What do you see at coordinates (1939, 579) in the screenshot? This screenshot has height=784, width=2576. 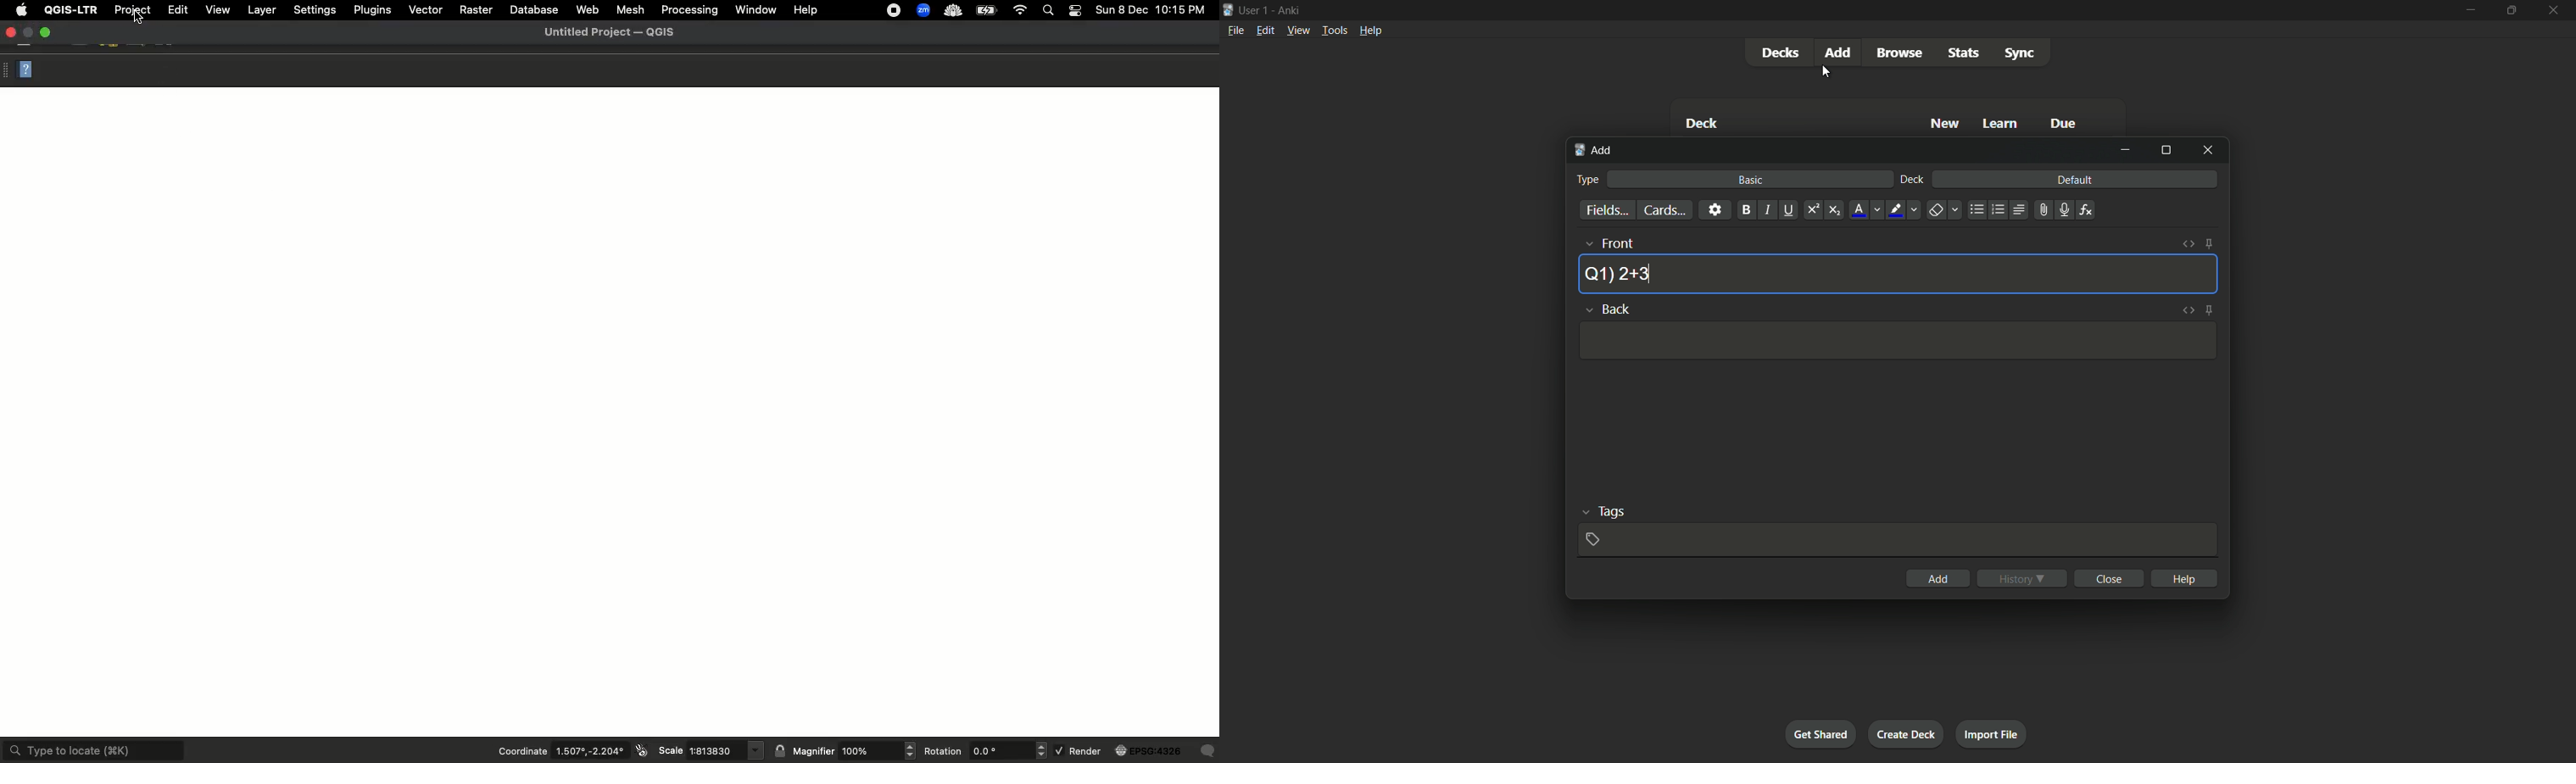 I see `add` at bounding box center [1939, 579].